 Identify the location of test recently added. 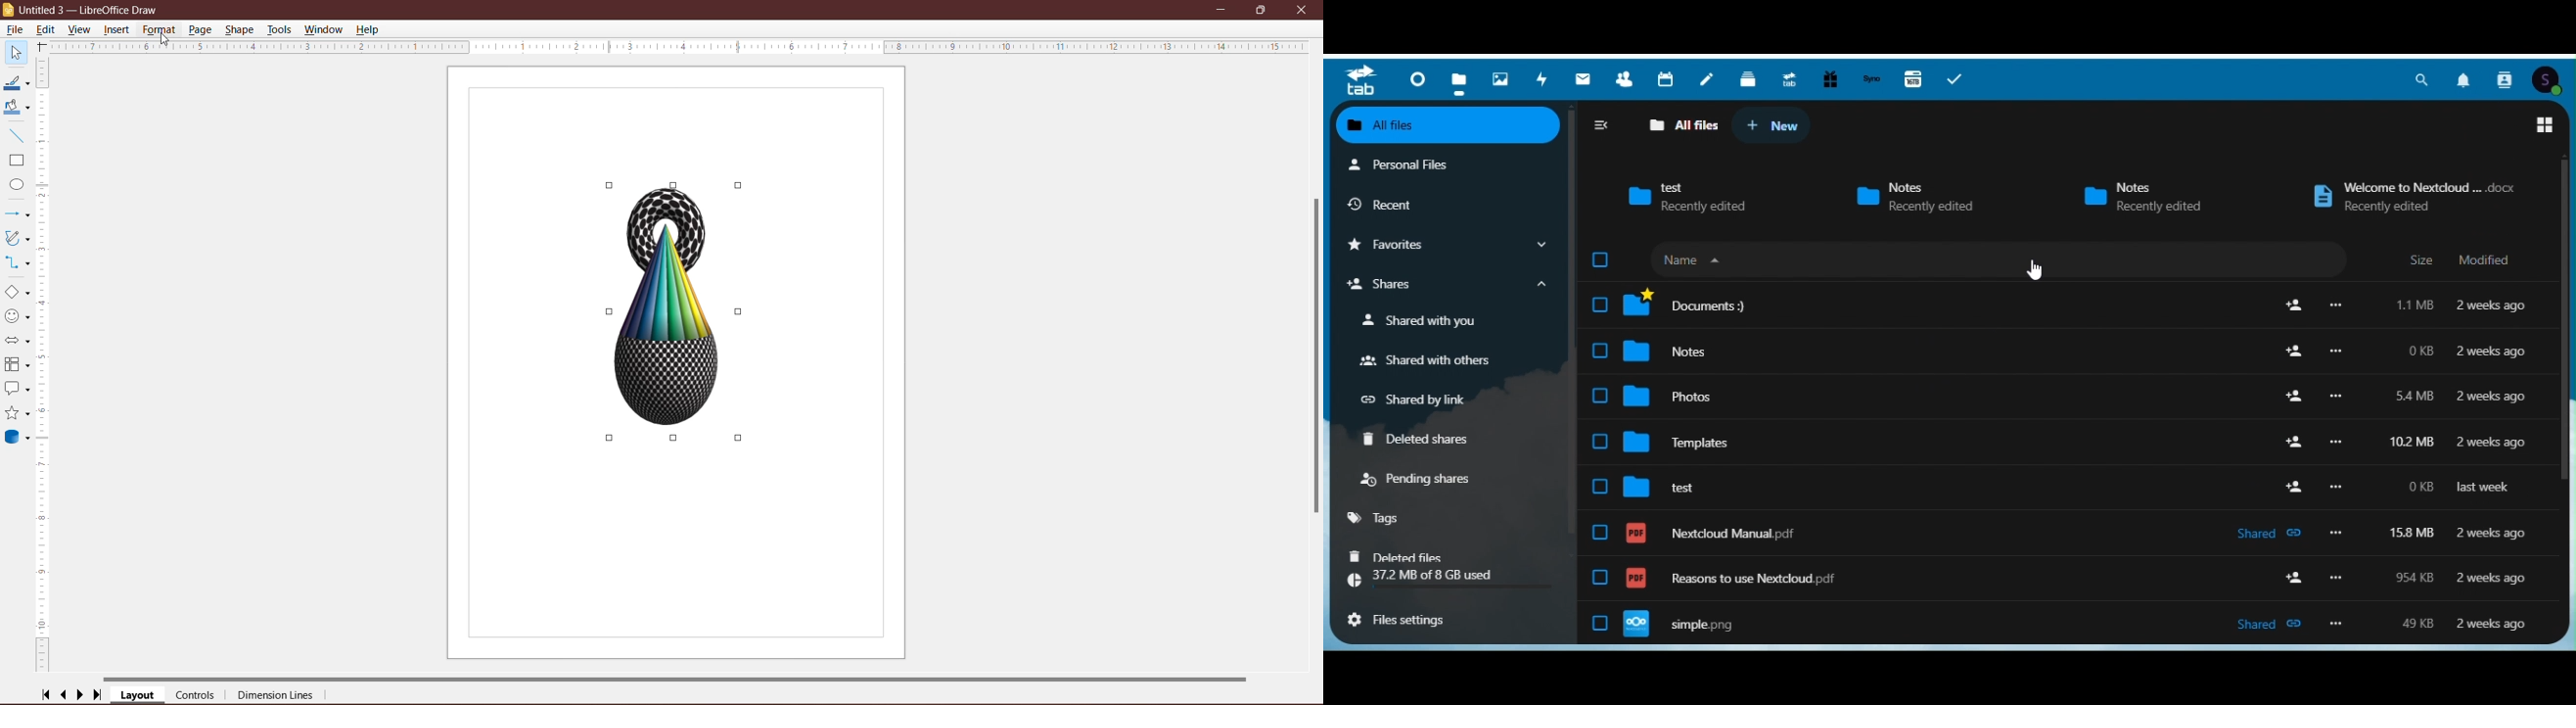
(1680, 198).